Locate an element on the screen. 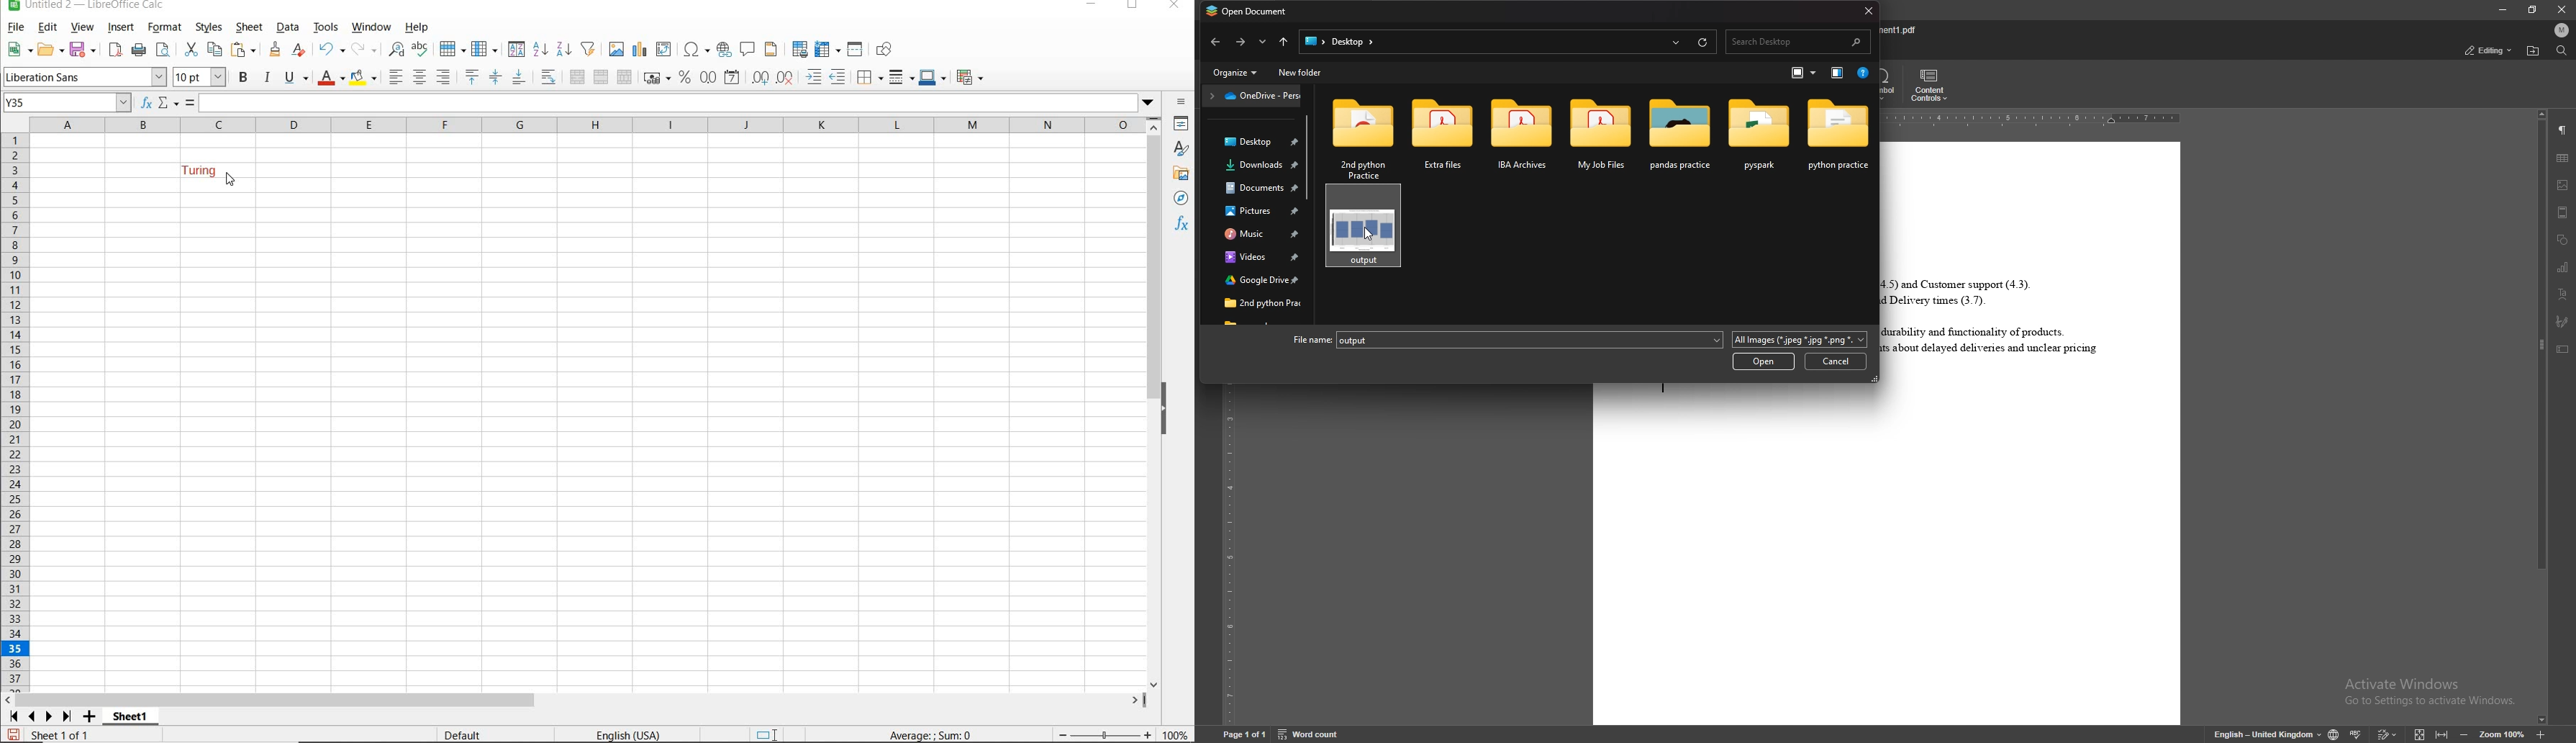 This screenshot has height=756, width=2576. INSERT HYPERLINK is located at coordinates (724, 51).